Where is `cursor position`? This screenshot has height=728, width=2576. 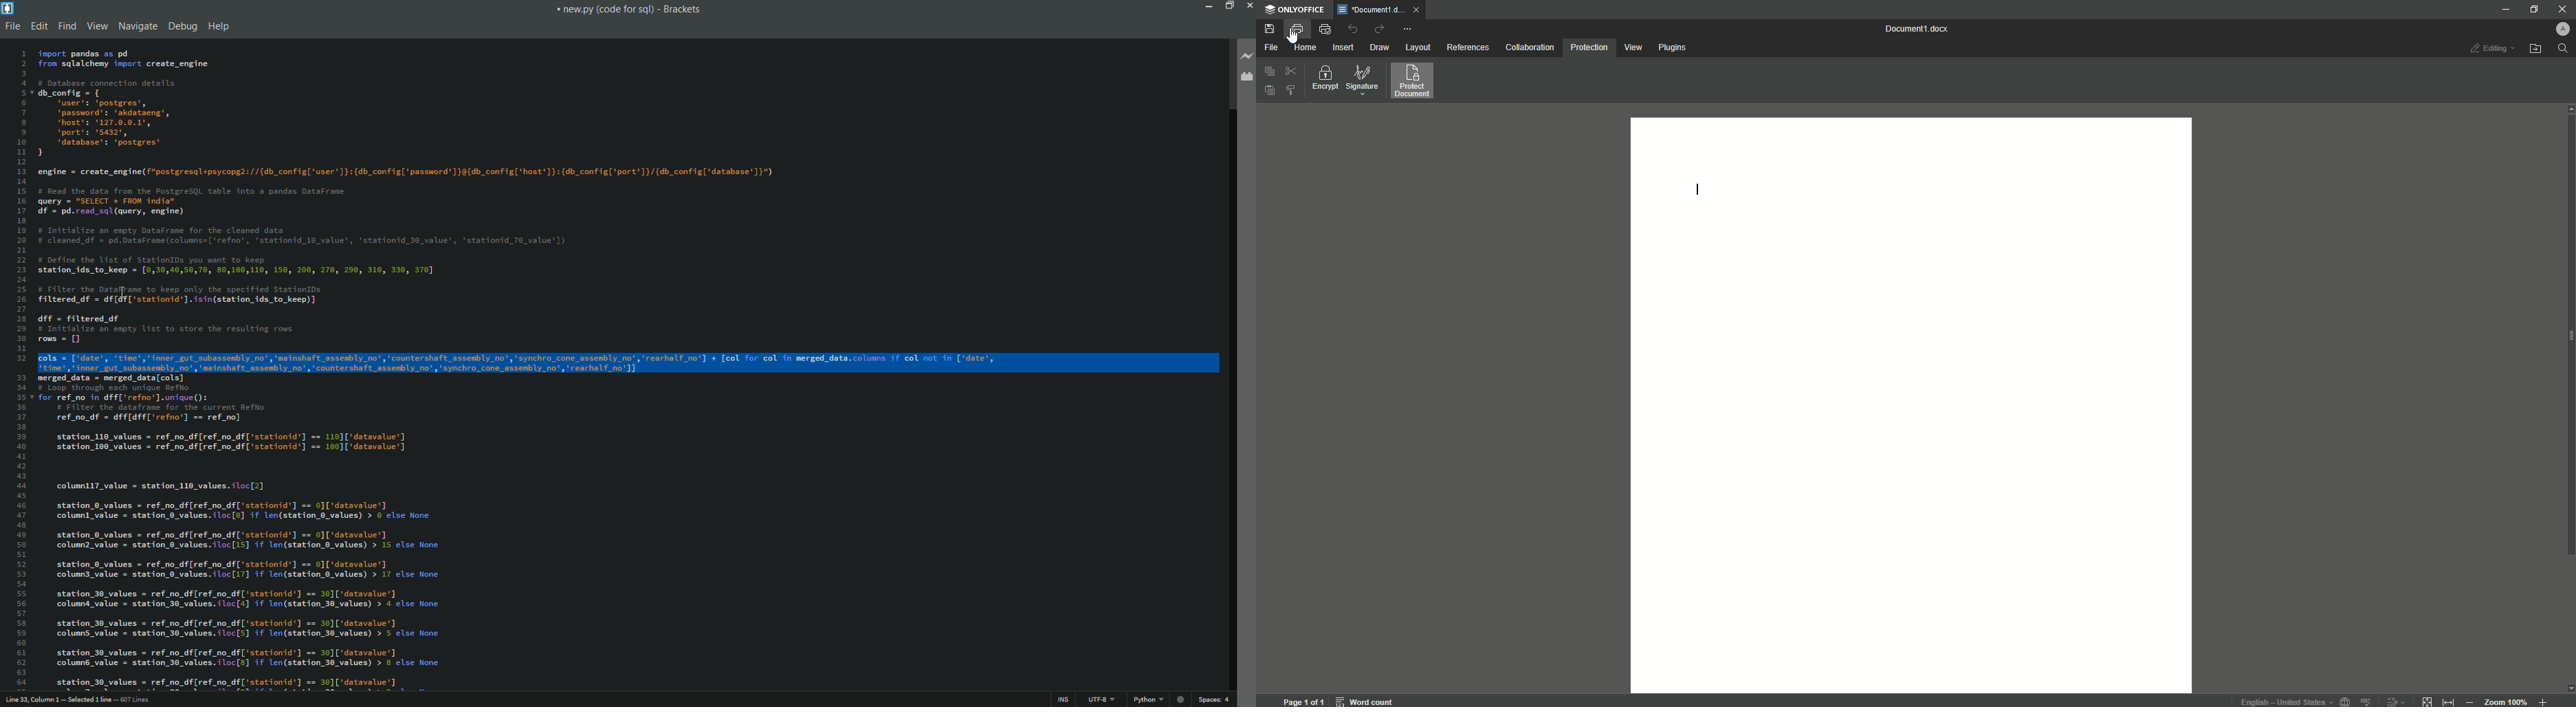 cursor position is located at coordinates (85, 700).